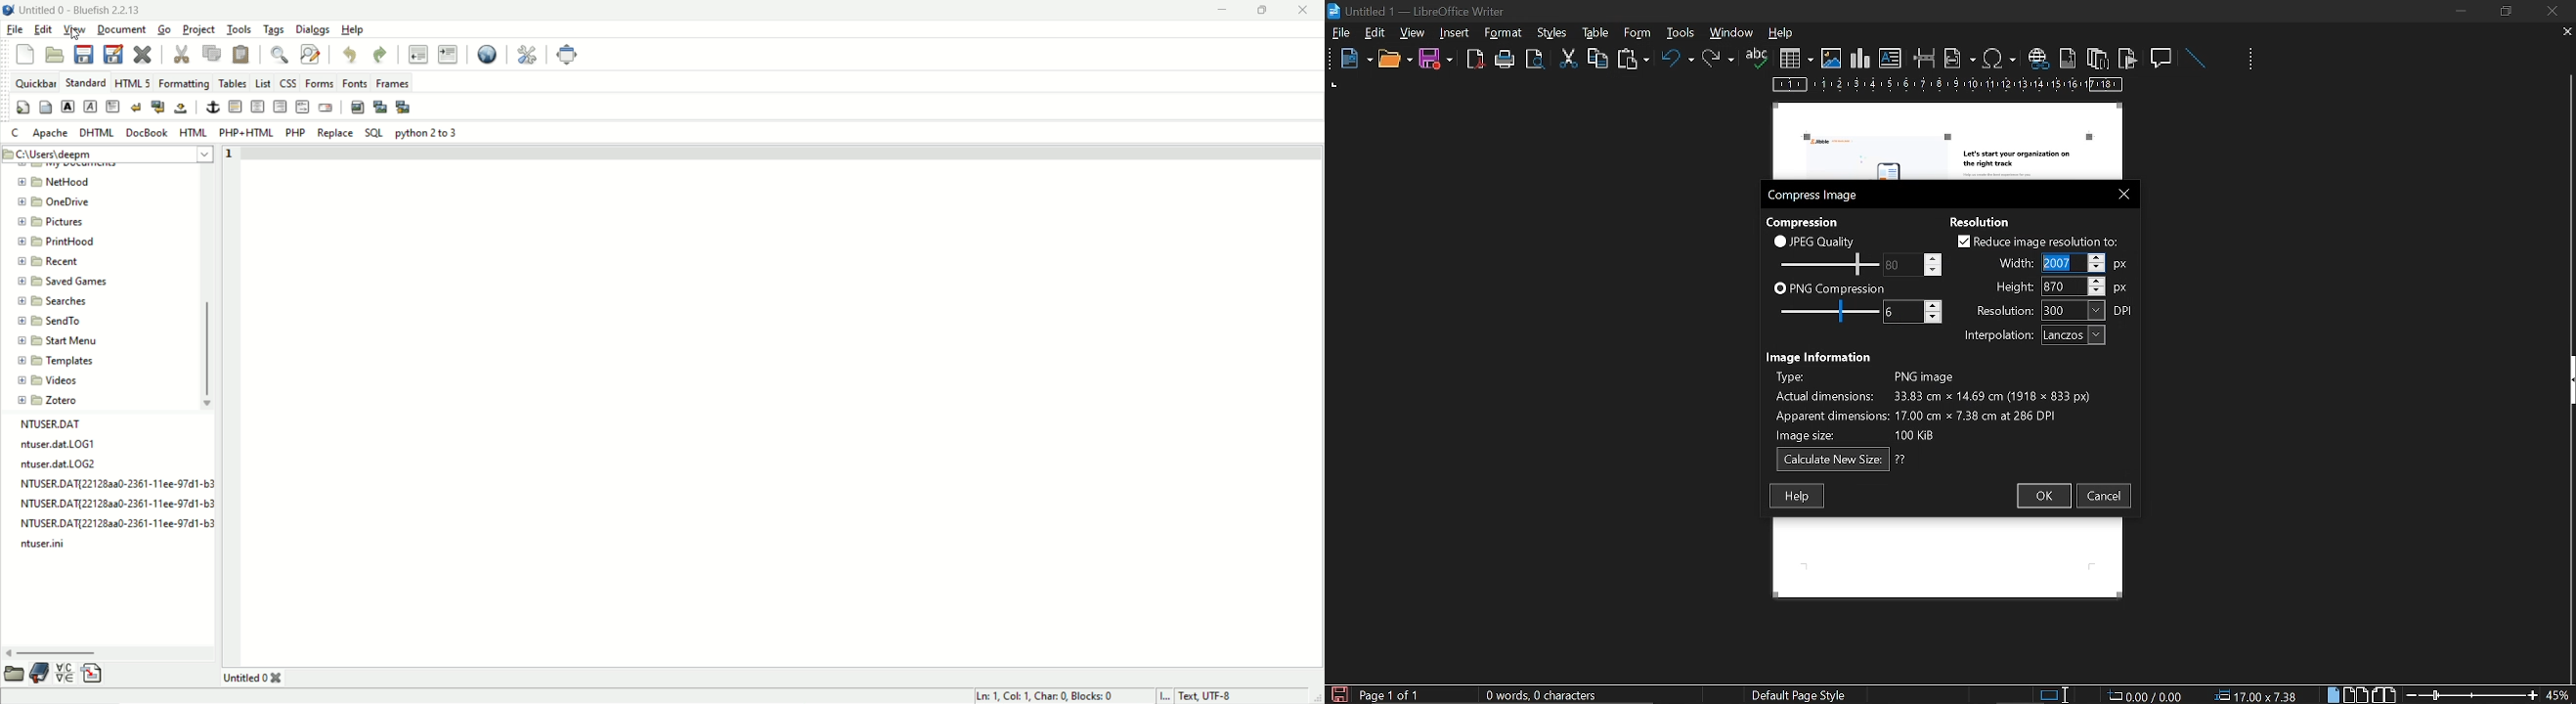 The height and width of the screenshot is (728, 2576). I want to click on C, so click(17, 133).